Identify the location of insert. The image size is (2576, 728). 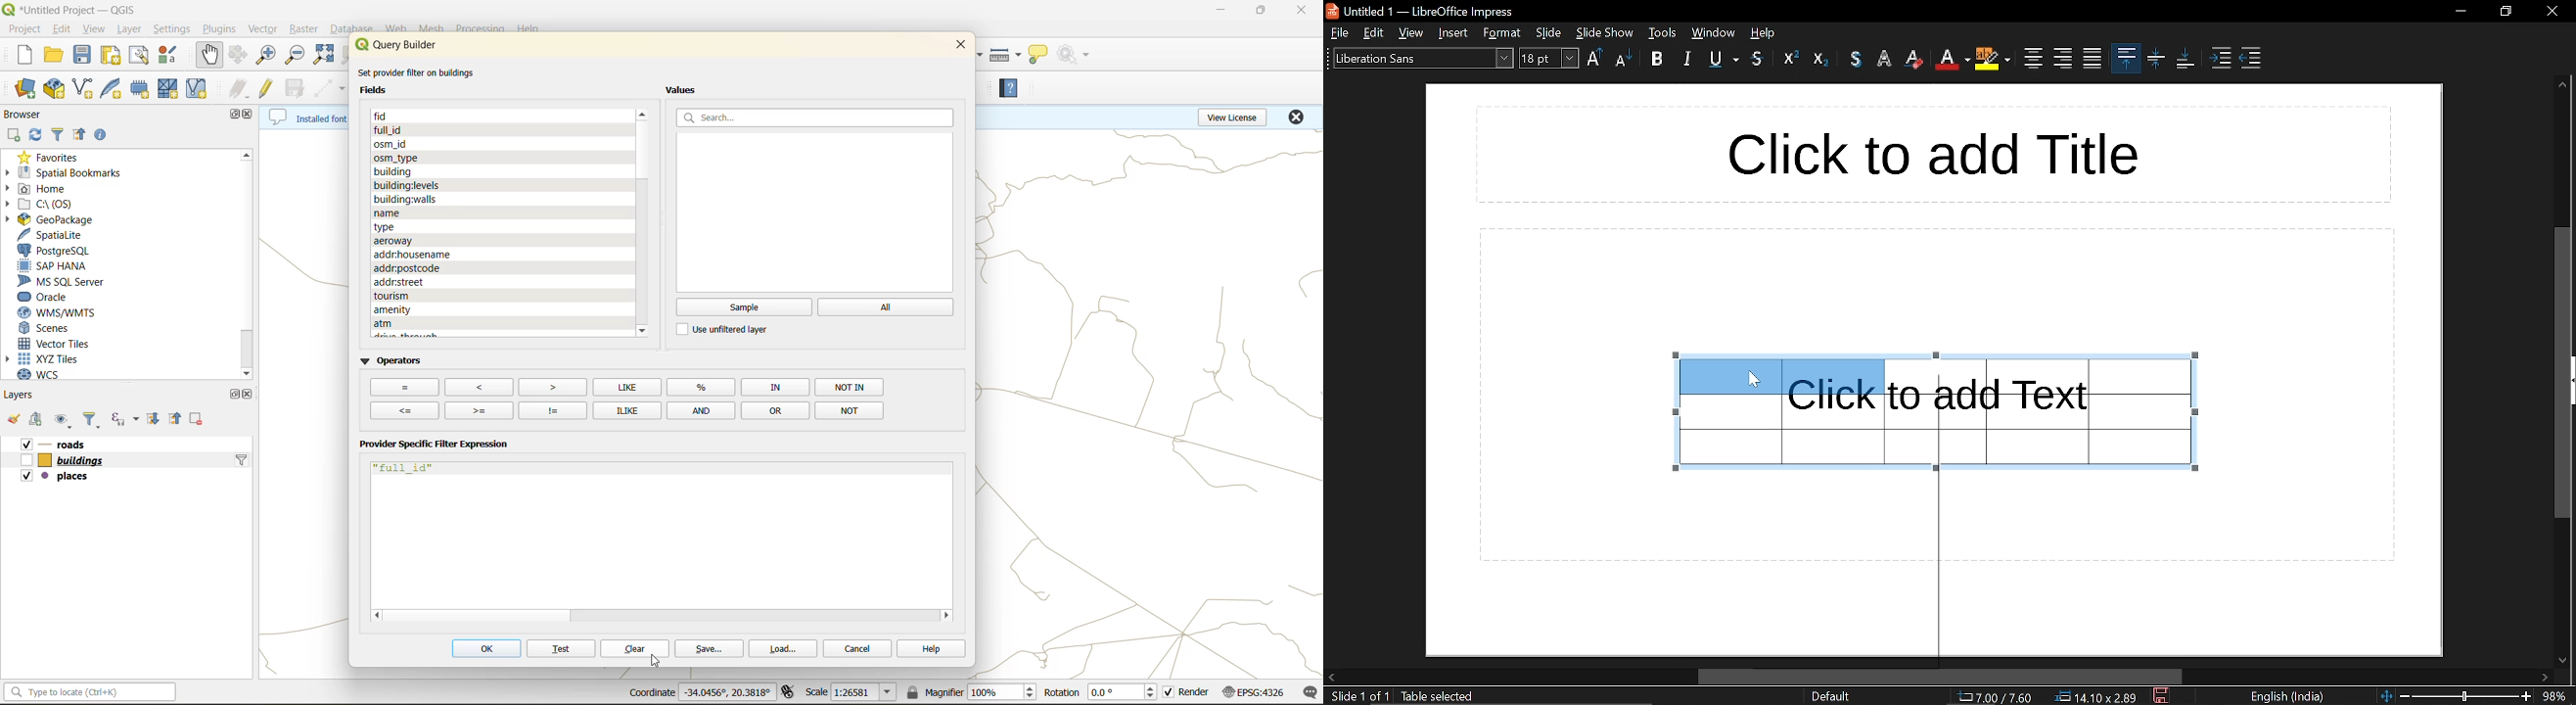
(1454, 32).